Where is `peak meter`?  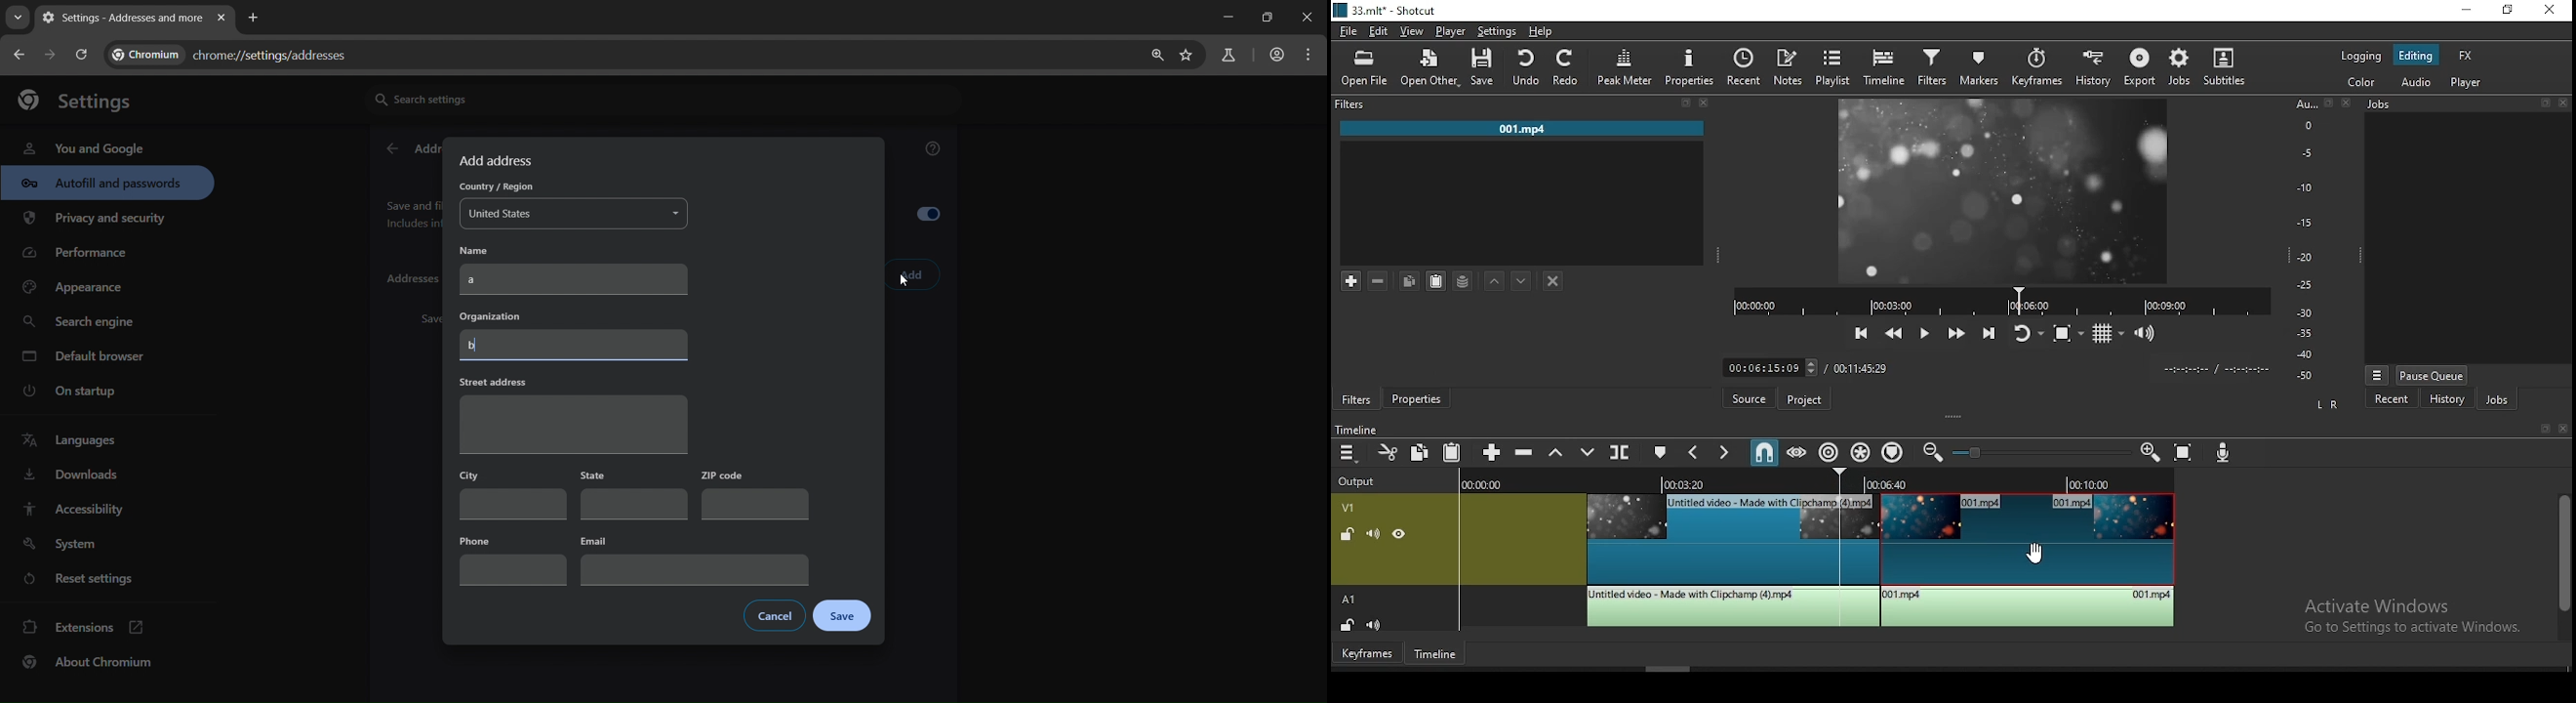 peak meter is located at coordinates (1624, 66).